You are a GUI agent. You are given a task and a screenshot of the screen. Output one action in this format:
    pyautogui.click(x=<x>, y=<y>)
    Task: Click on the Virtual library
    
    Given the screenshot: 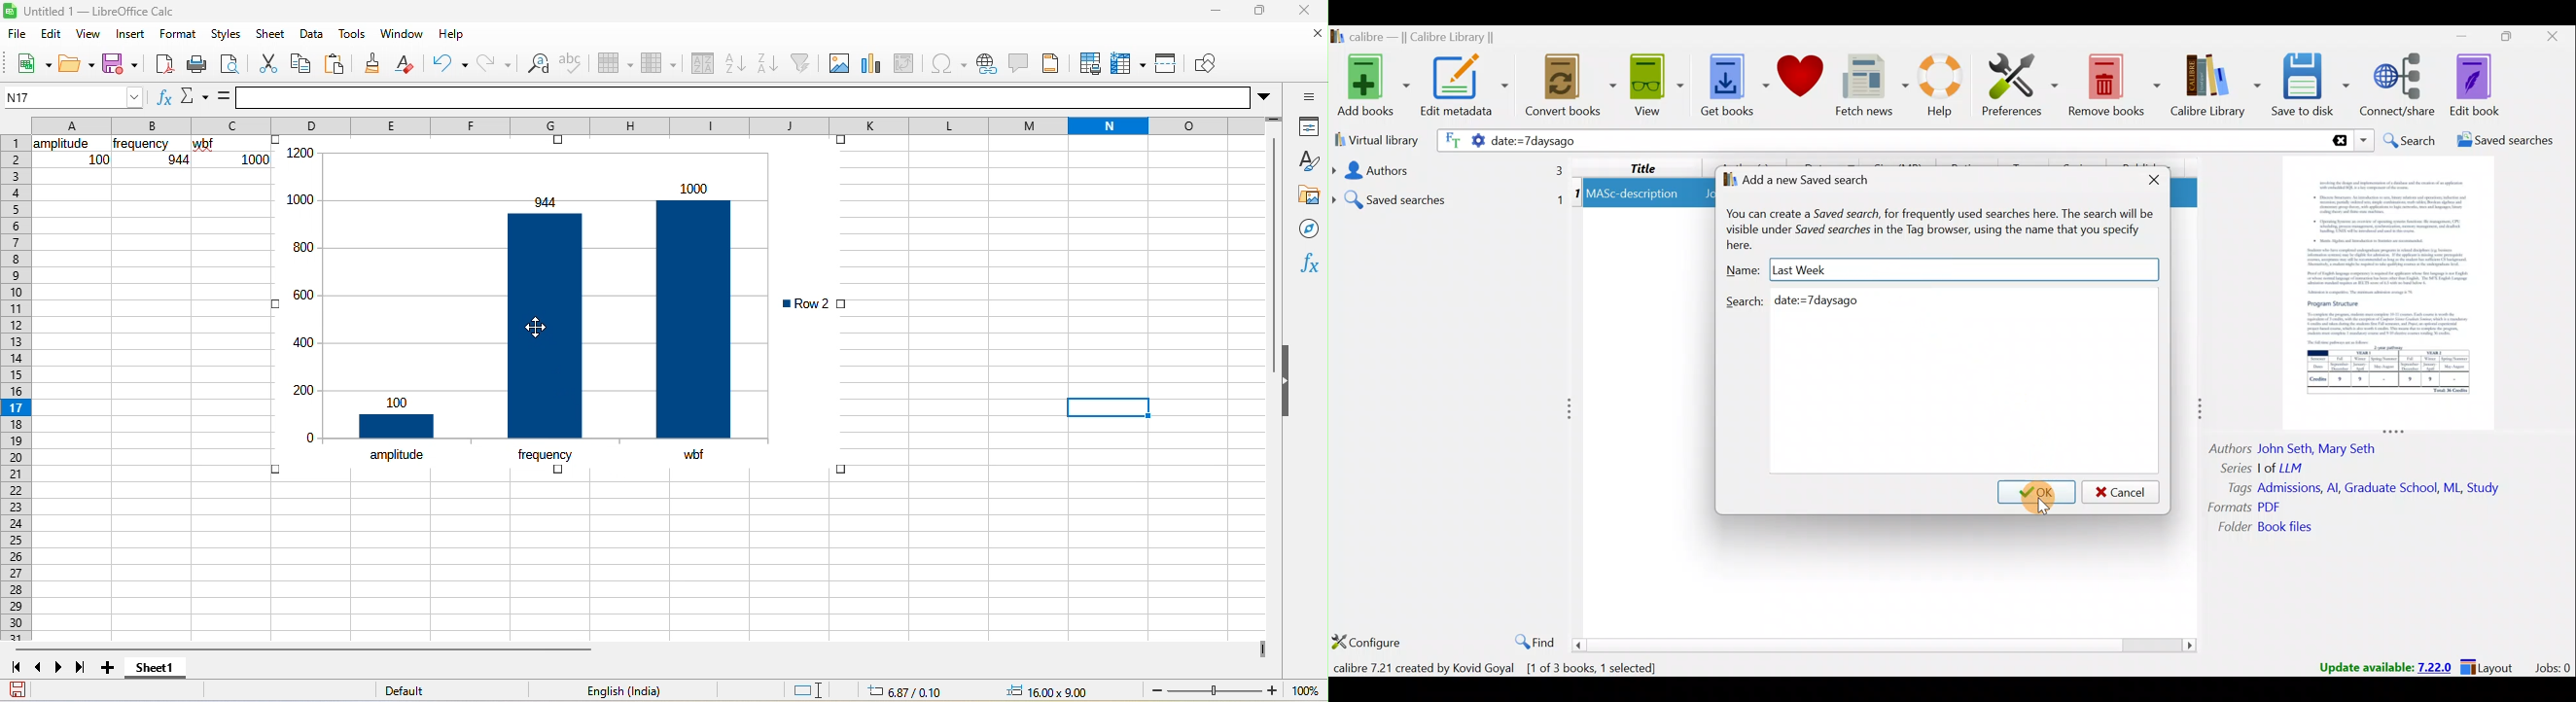 What is the action you would take?
    pyautogui.click(x=1373, y=139)
    